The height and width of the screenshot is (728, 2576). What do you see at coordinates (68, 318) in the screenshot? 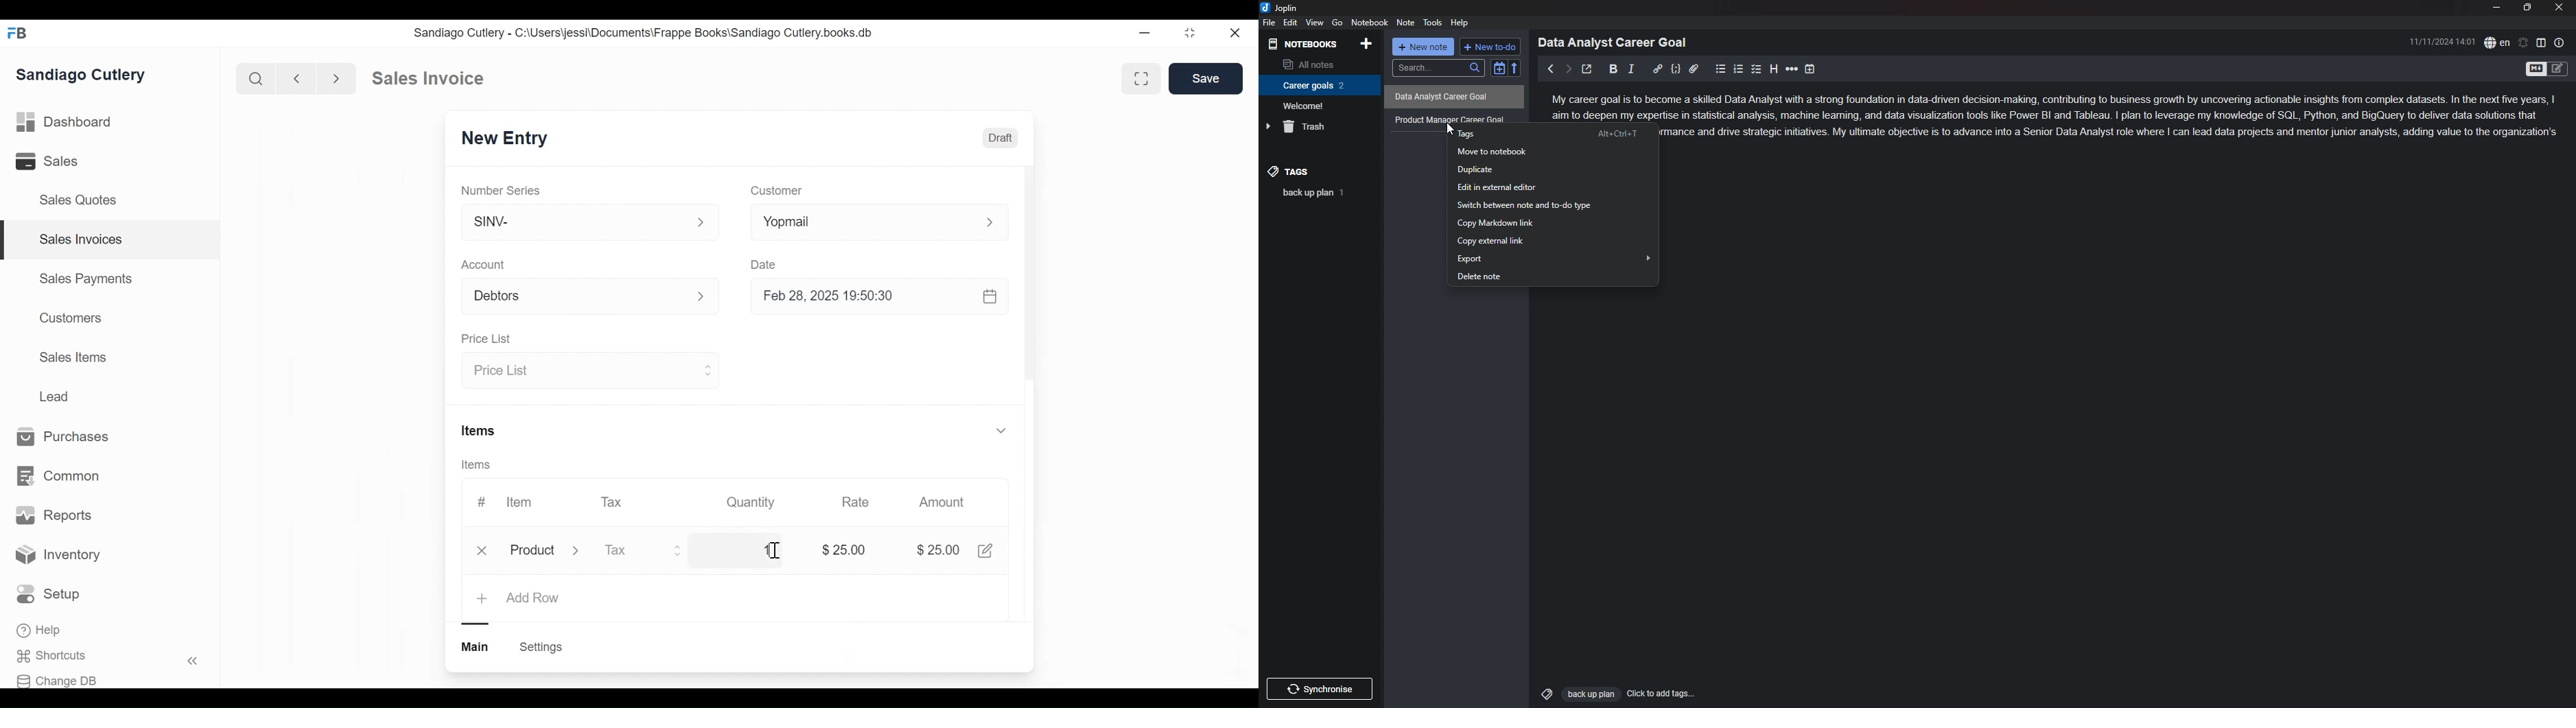
I see `Customers` at bounding box center [68, 318].